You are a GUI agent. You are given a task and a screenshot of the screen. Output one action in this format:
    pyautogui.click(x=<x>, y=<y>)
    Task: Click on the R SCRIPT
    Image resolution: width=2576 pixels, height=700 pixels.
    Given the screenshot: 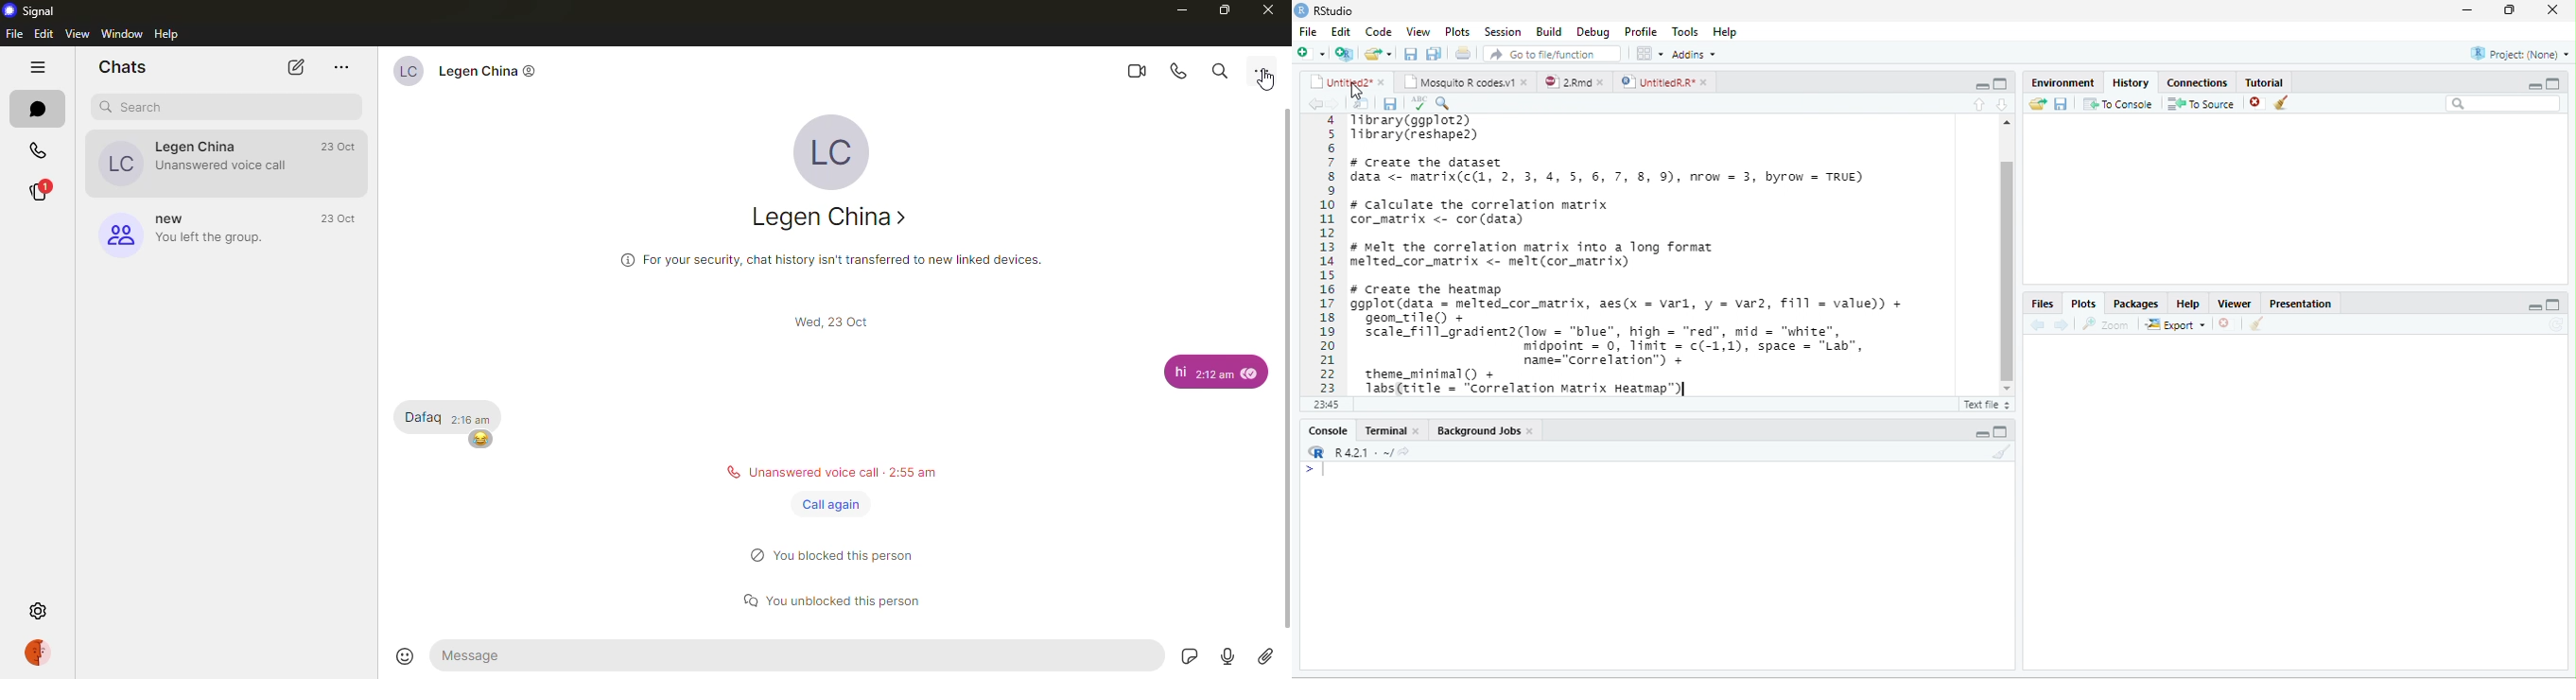 What is the action you would take?
    pyautogui.click(x=1983, y=406)
    